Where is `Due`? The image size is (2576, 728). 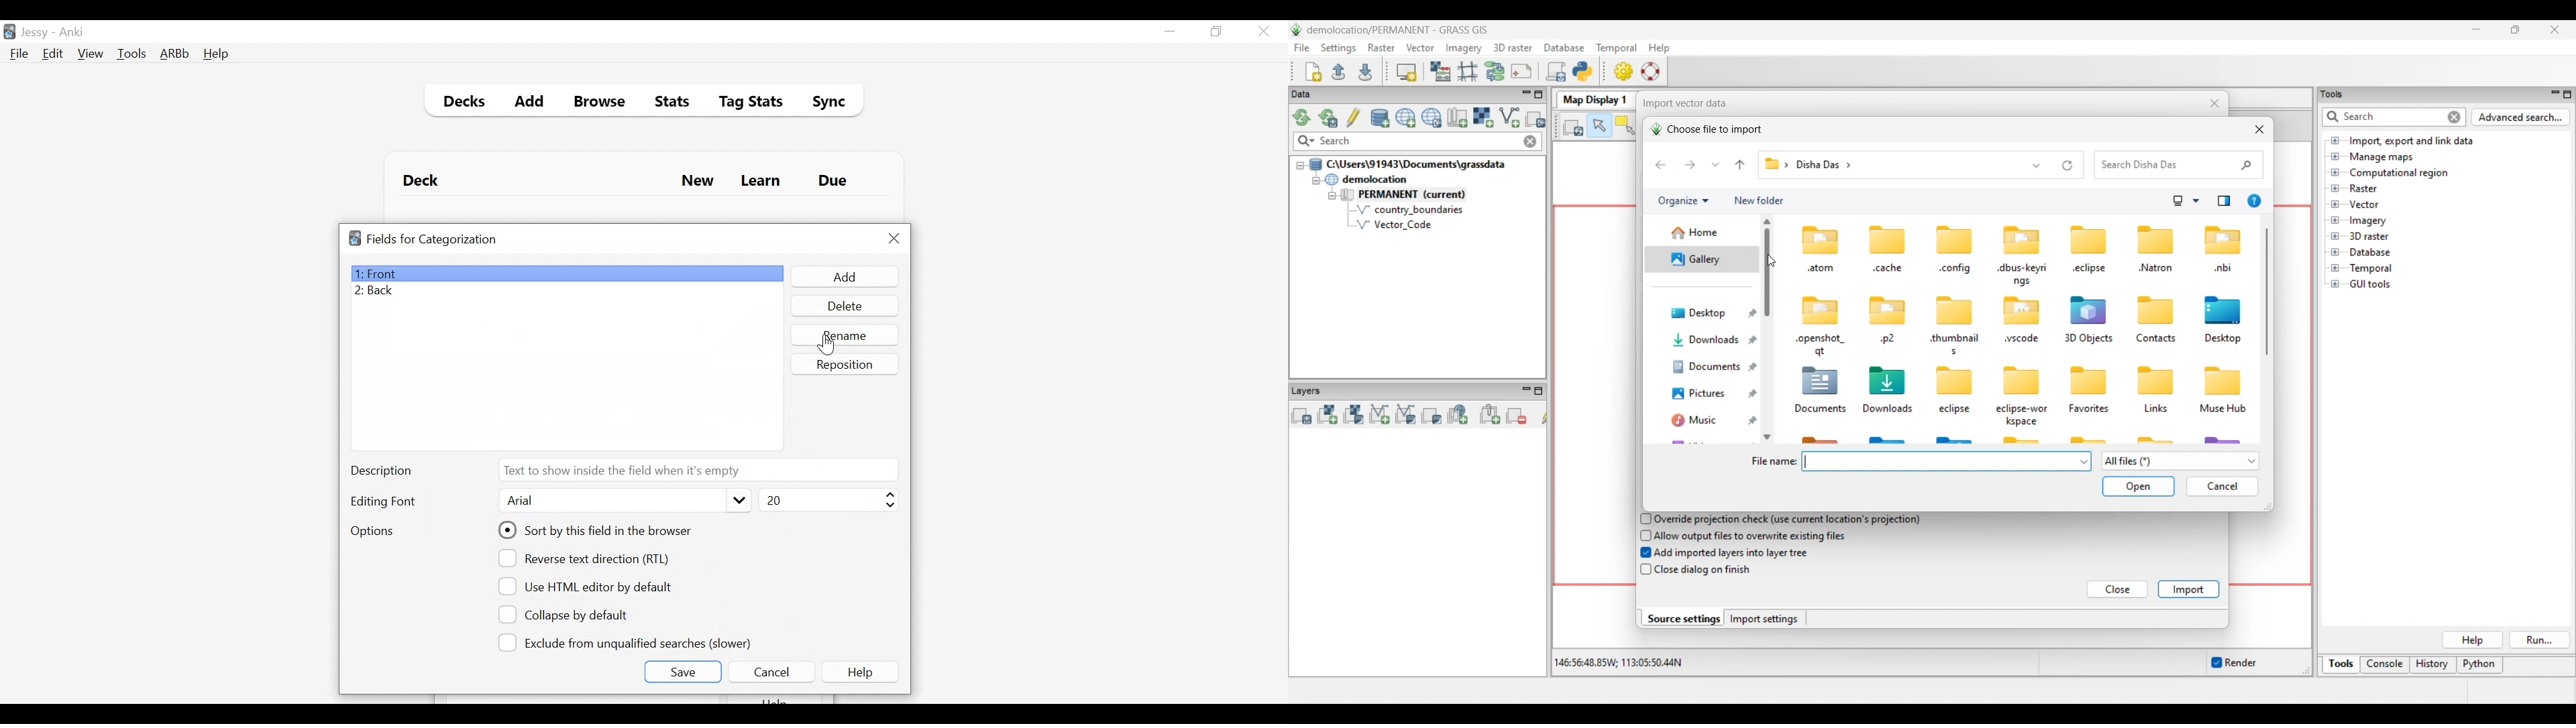 Due is located at coordinates (834, 181).